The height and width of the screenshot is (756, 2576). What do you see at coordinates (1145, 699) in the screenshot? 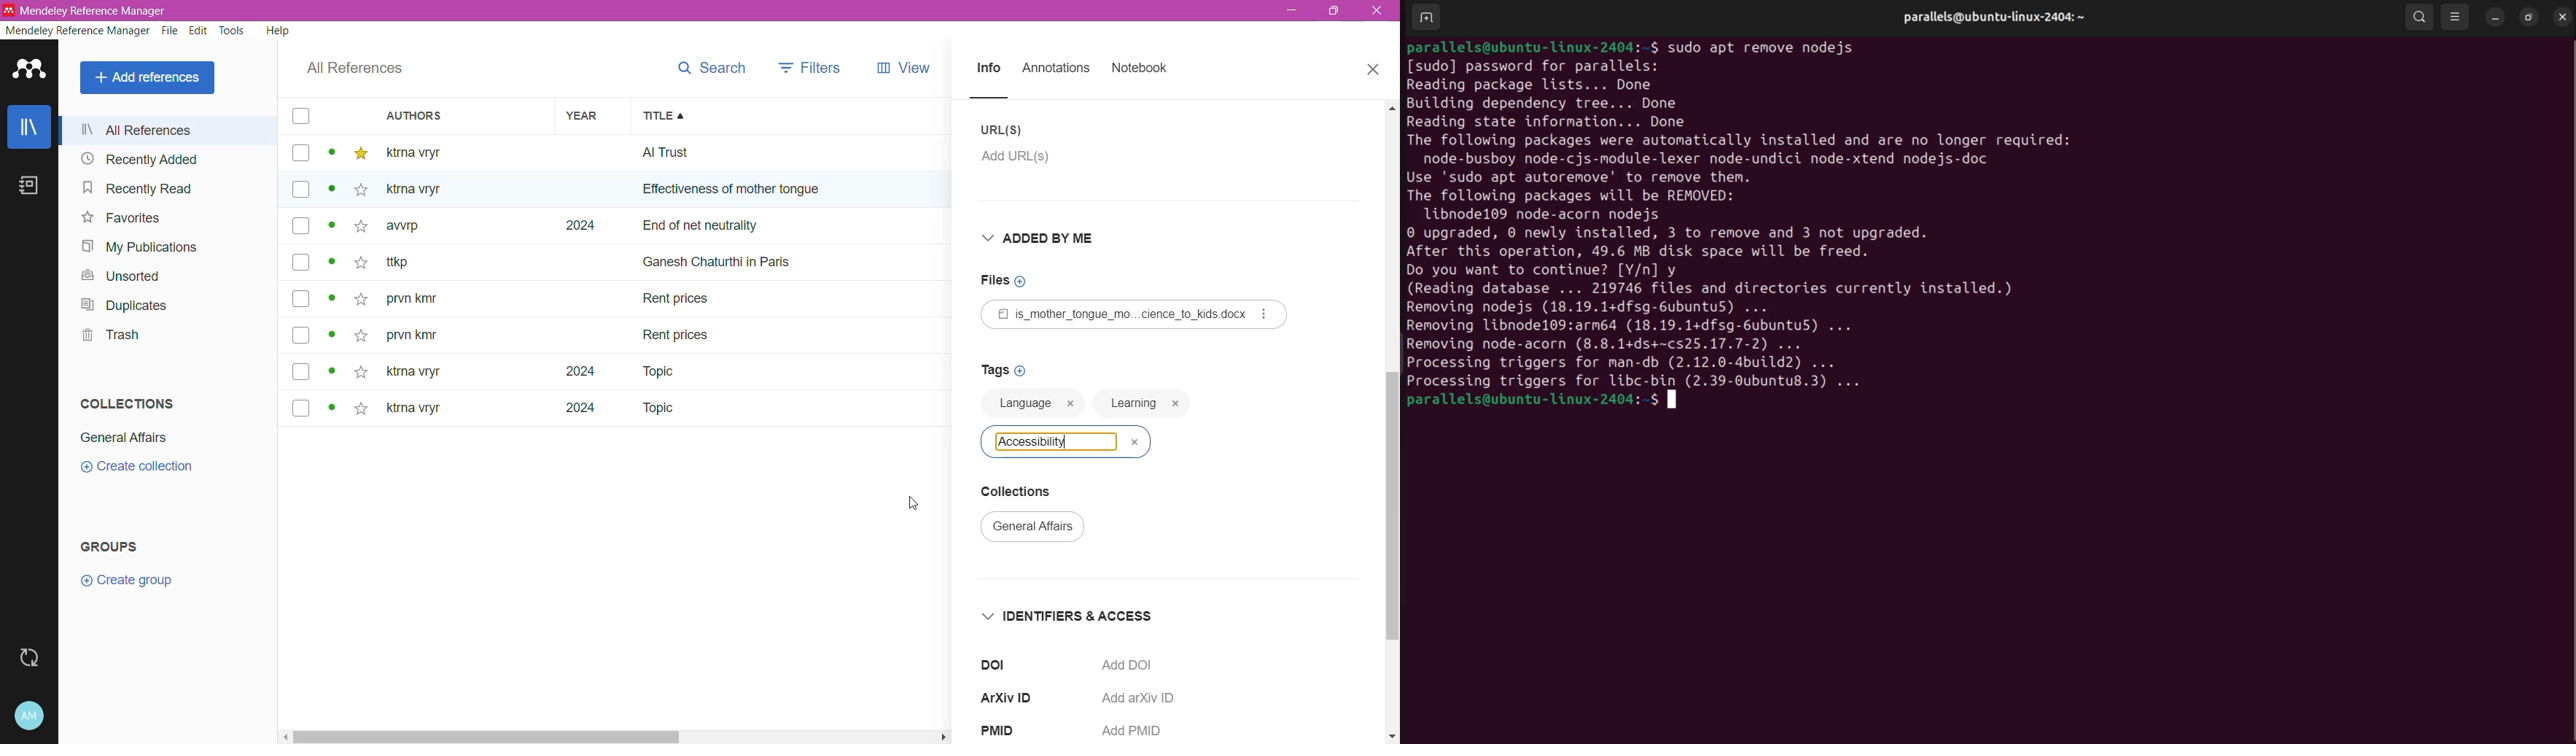
I see `Add arXiv ID` at bounding box center [1145, 699].